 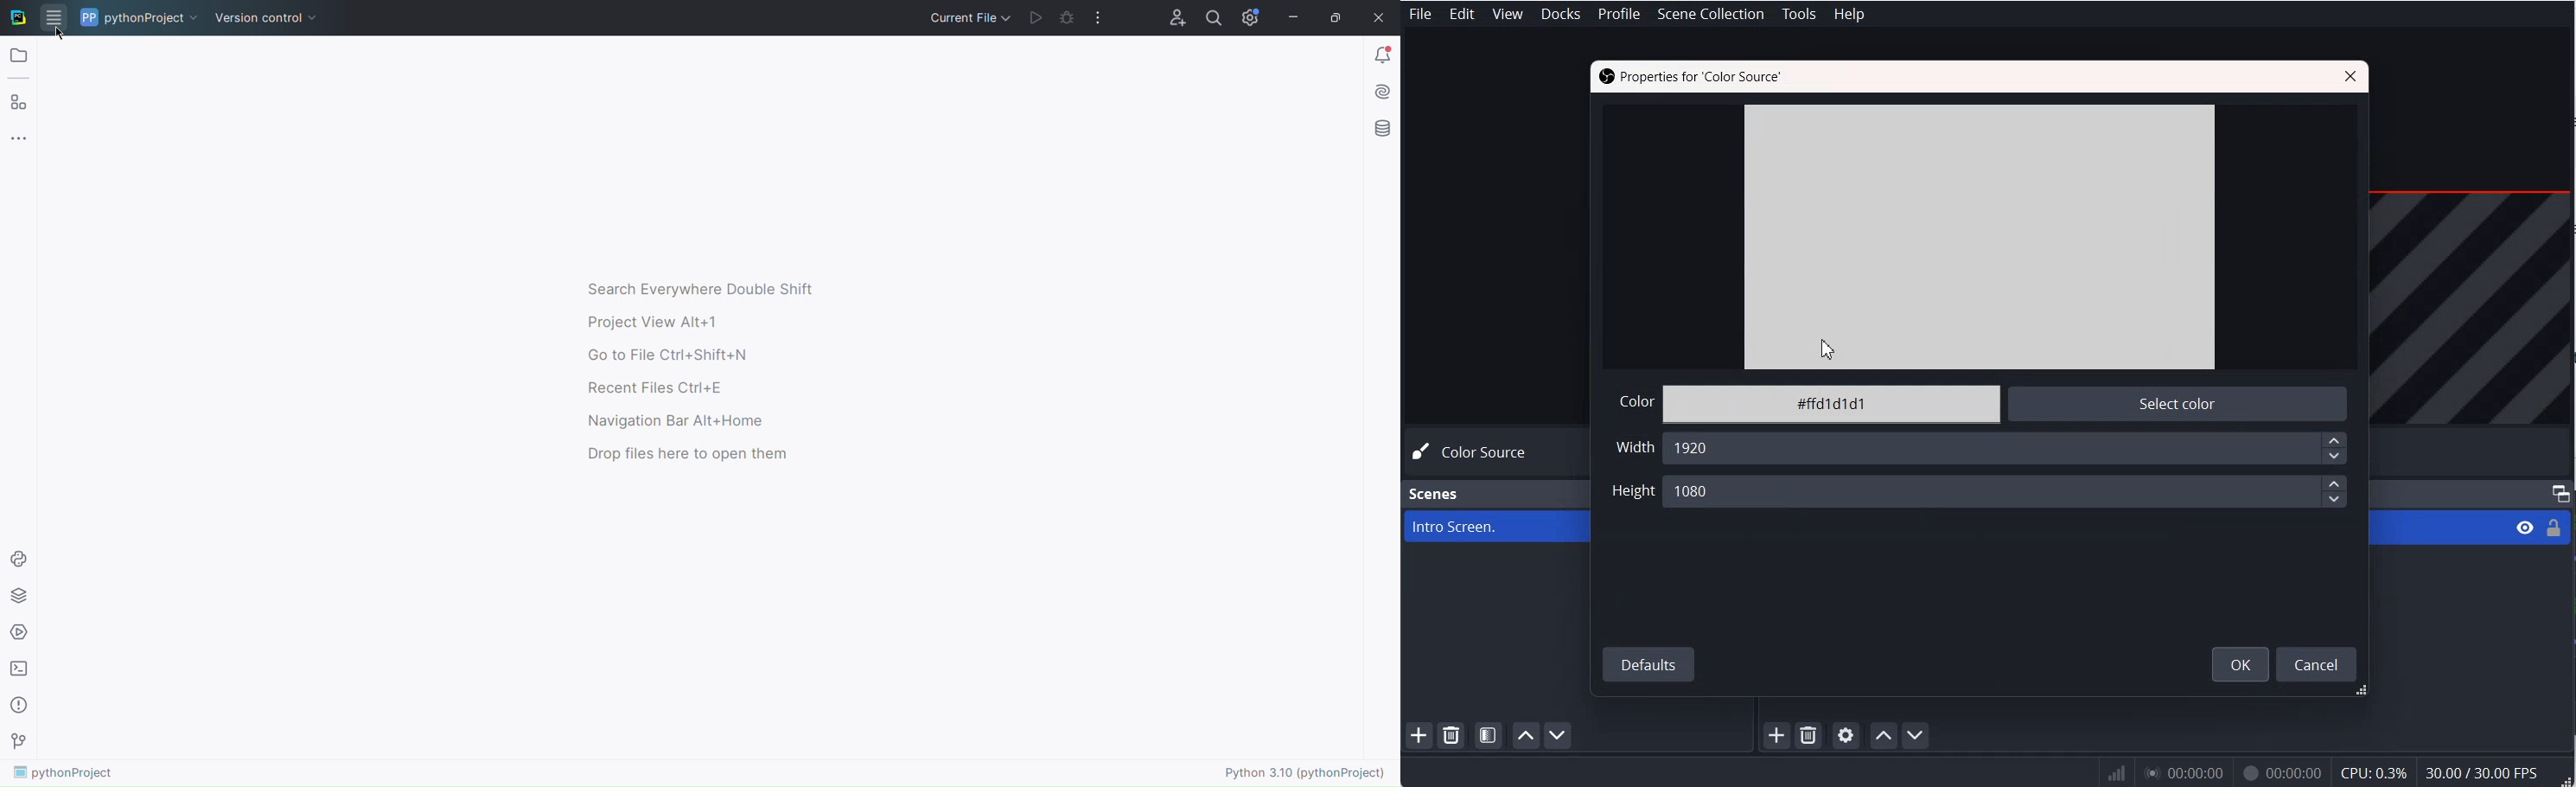 I want to click on Close, so click(x=1383, y=16).